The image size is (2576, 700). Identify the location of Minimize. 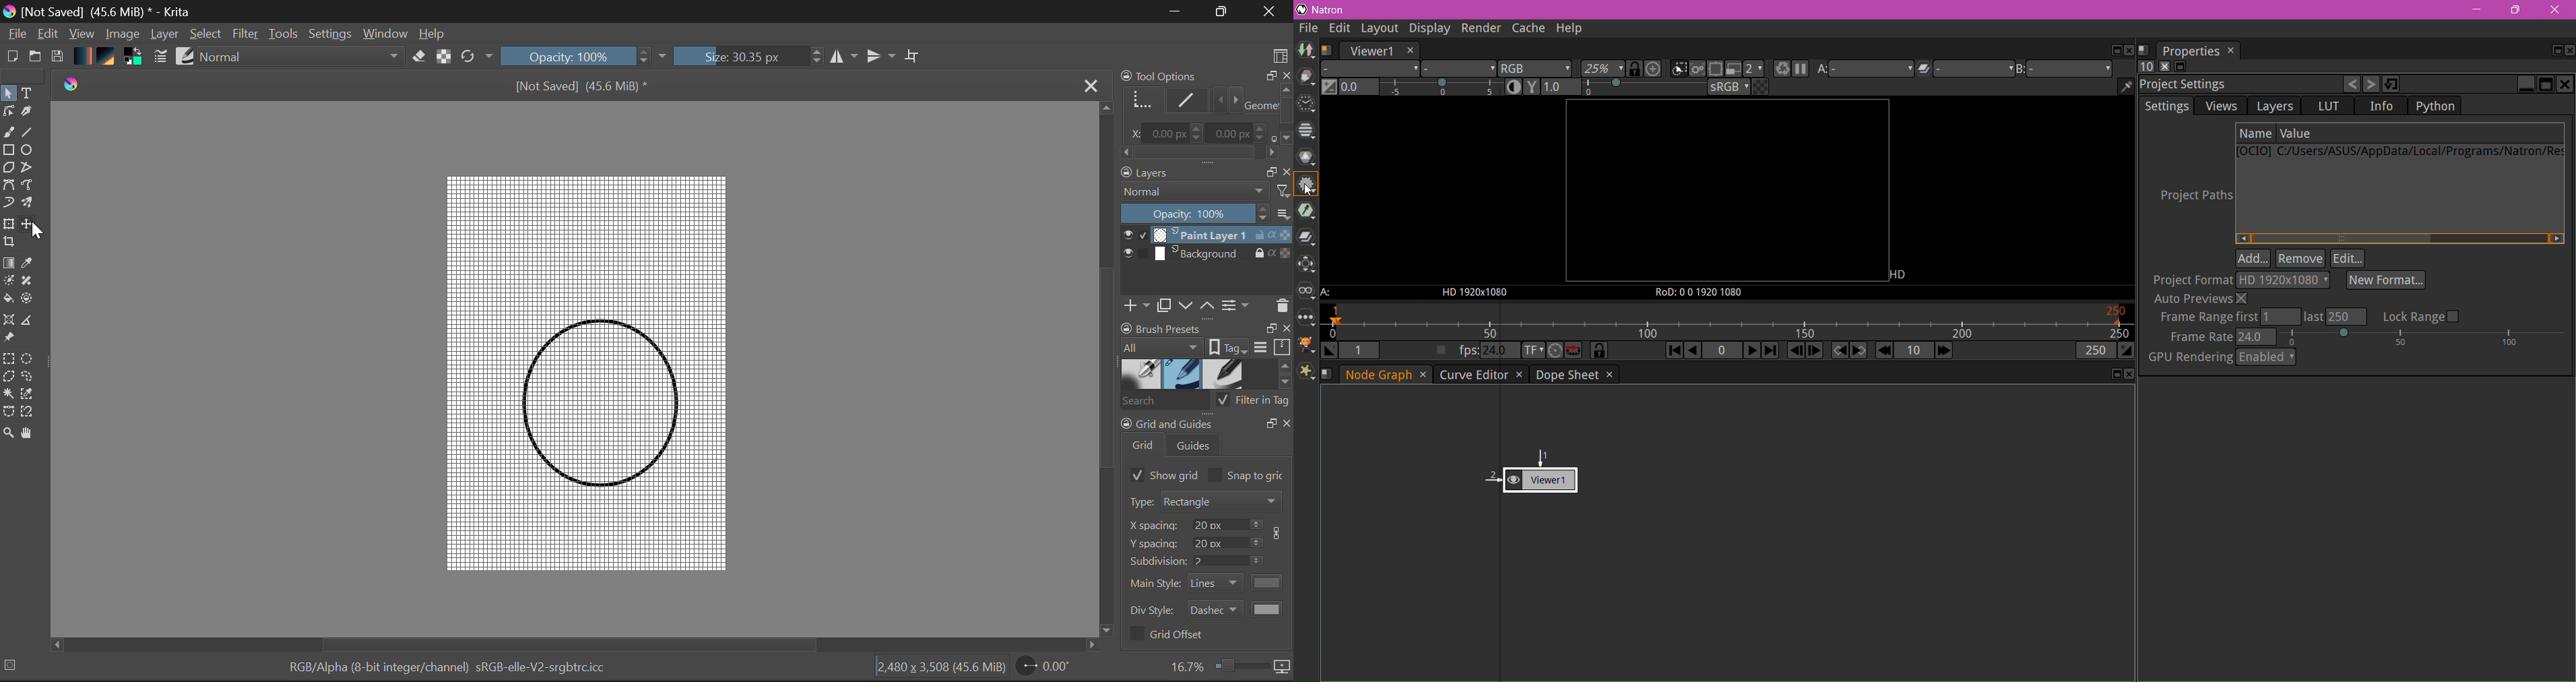
(1222, 11).